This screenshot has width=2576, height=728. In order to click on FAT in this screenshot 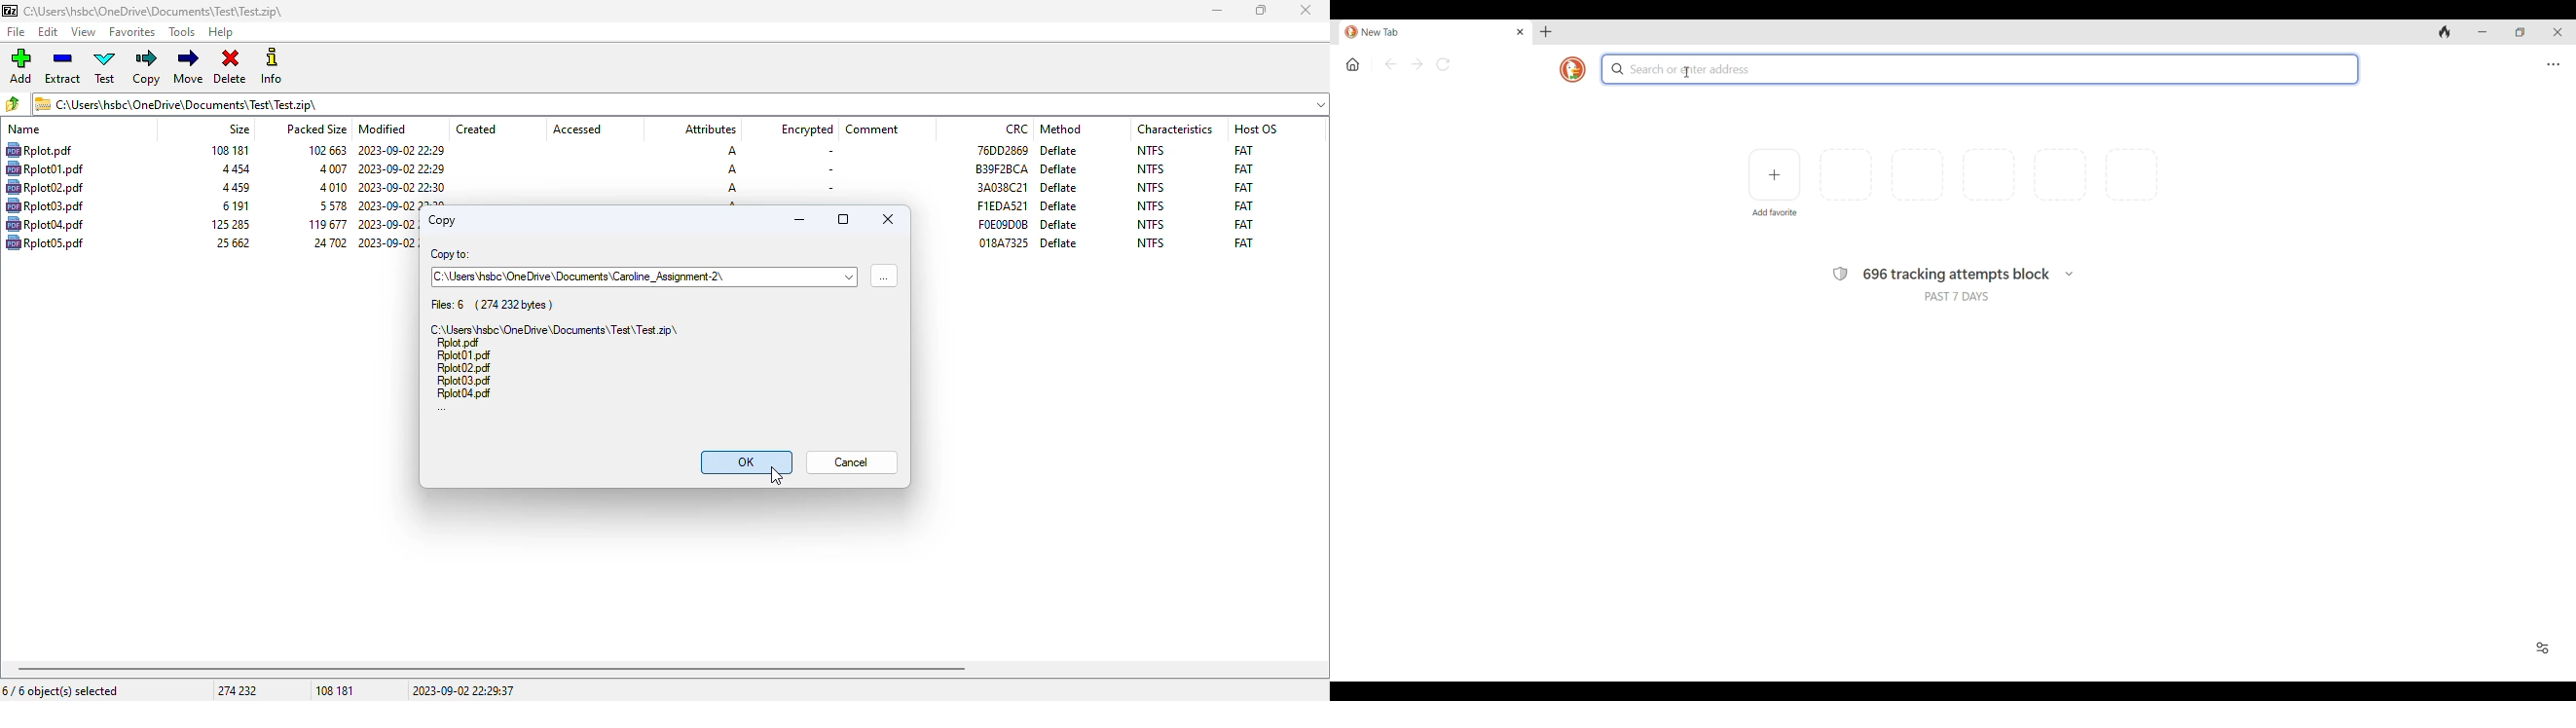, I will do `click(1243, 149)`.